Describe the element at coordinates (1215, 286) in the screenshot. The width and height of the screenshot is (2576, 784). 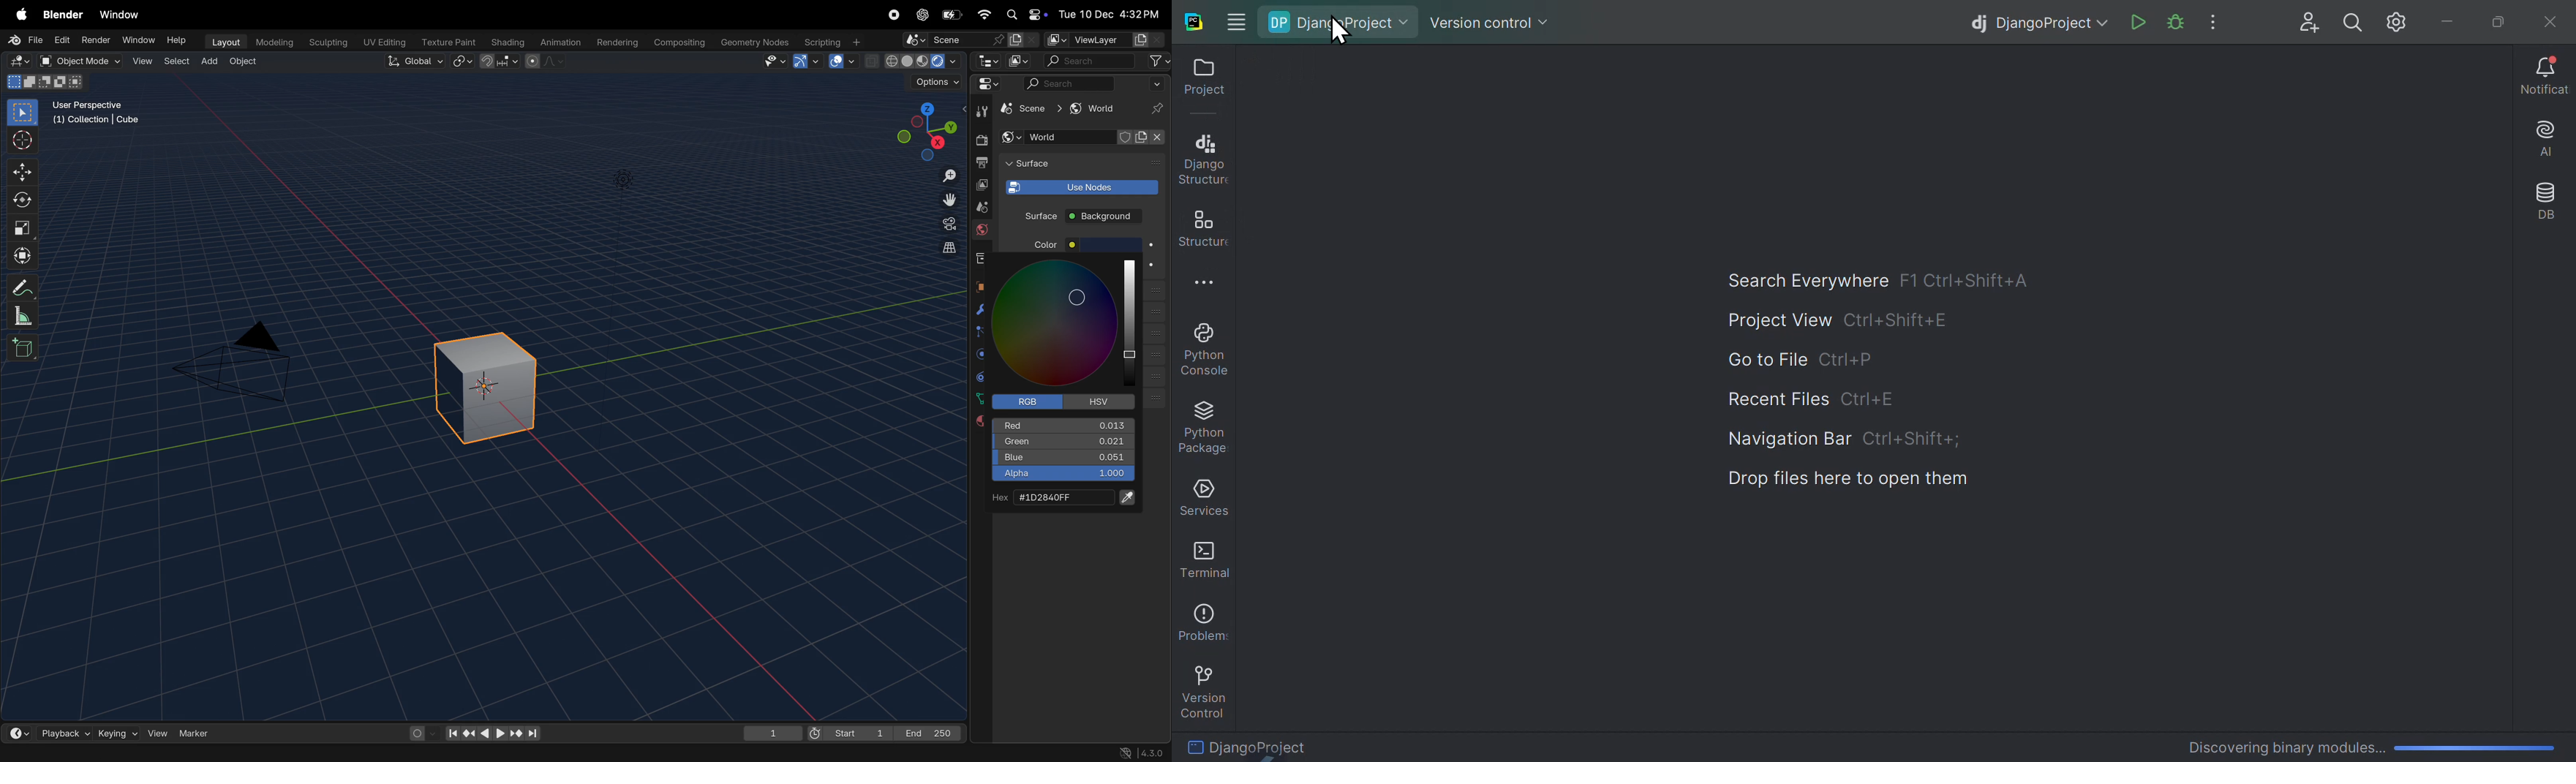
I see `More options` at that location.